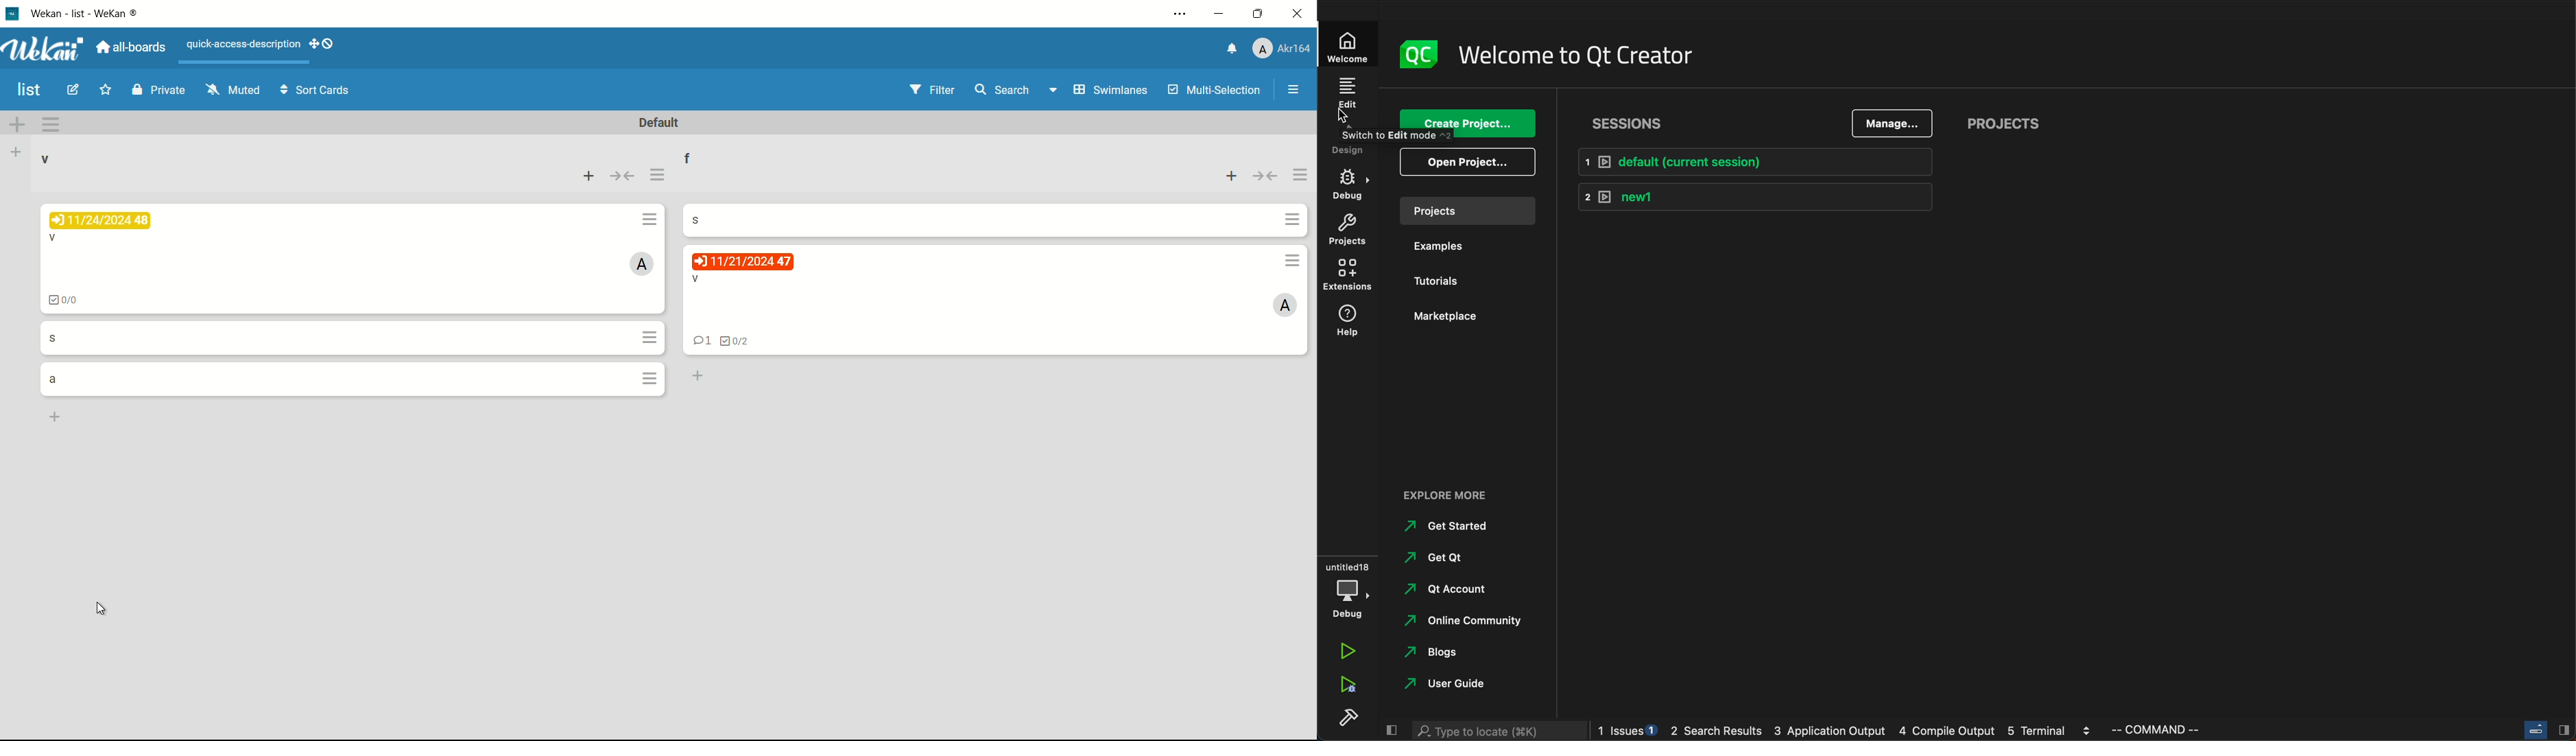  Describe the element at coordinates (56, 416) in the screenshot. I see `add card to bottom of list` at that location.